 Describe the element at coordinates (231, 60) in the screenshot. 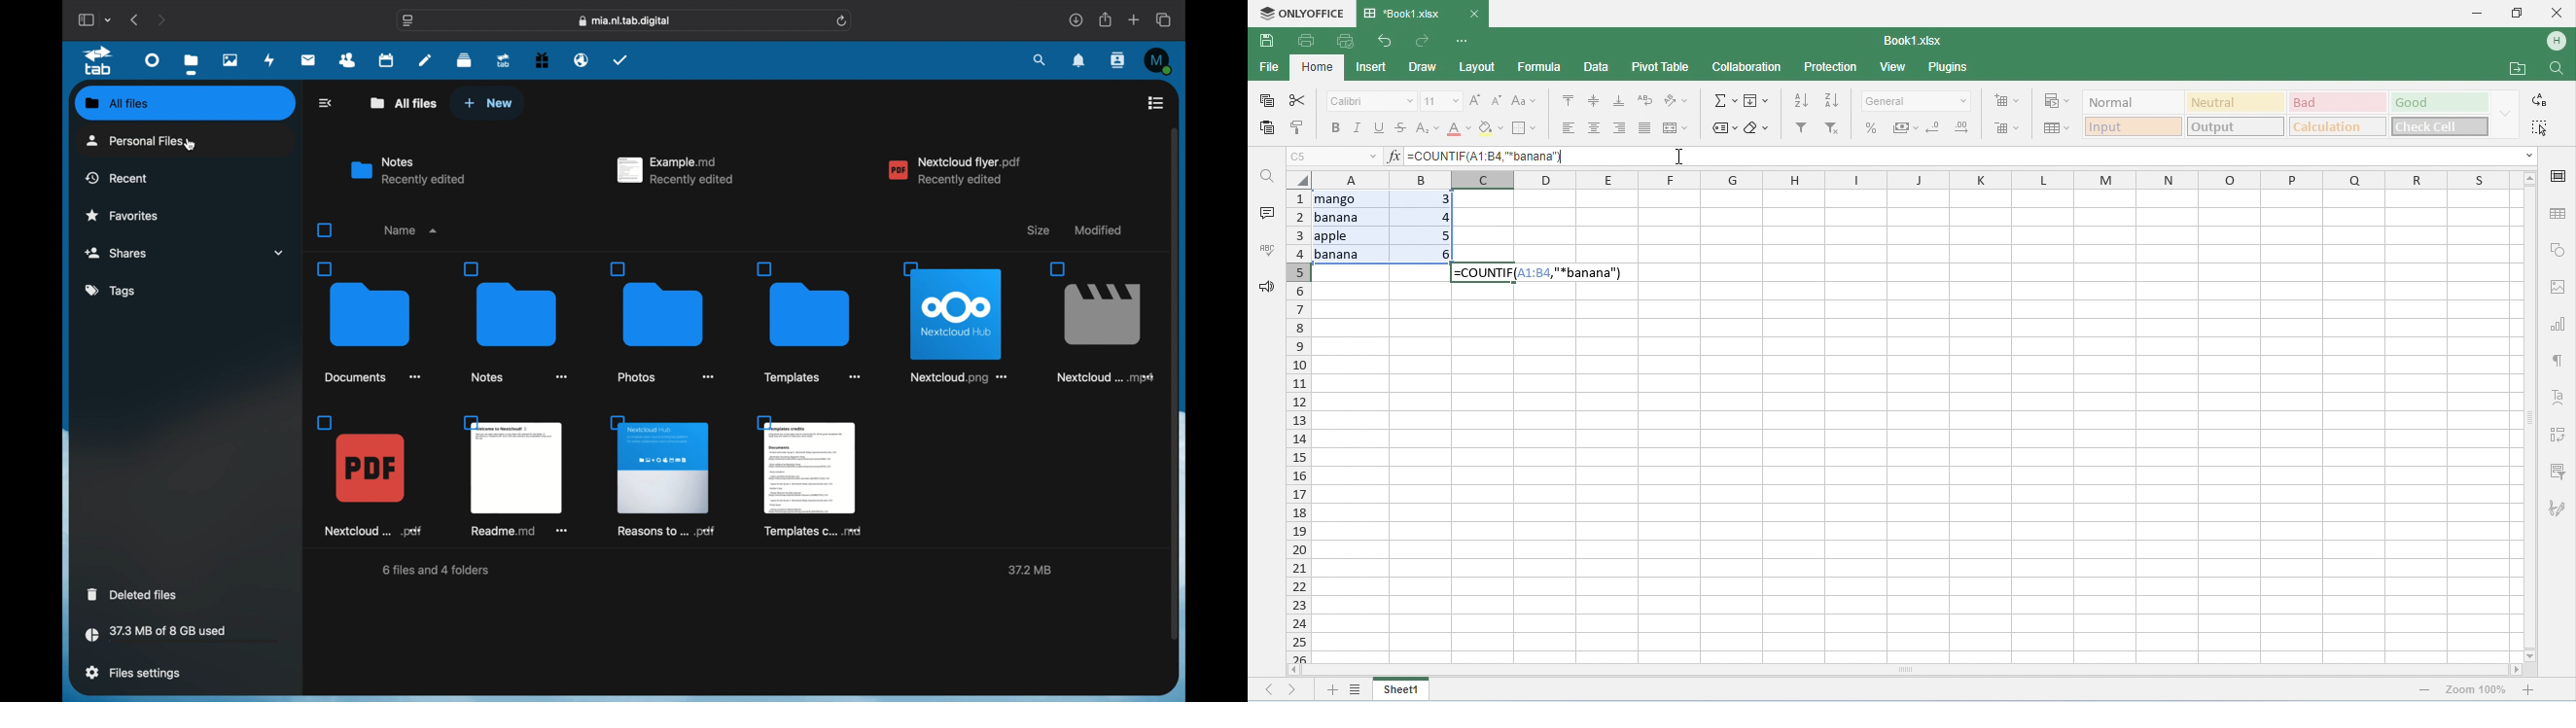

I see `photos` at that location.